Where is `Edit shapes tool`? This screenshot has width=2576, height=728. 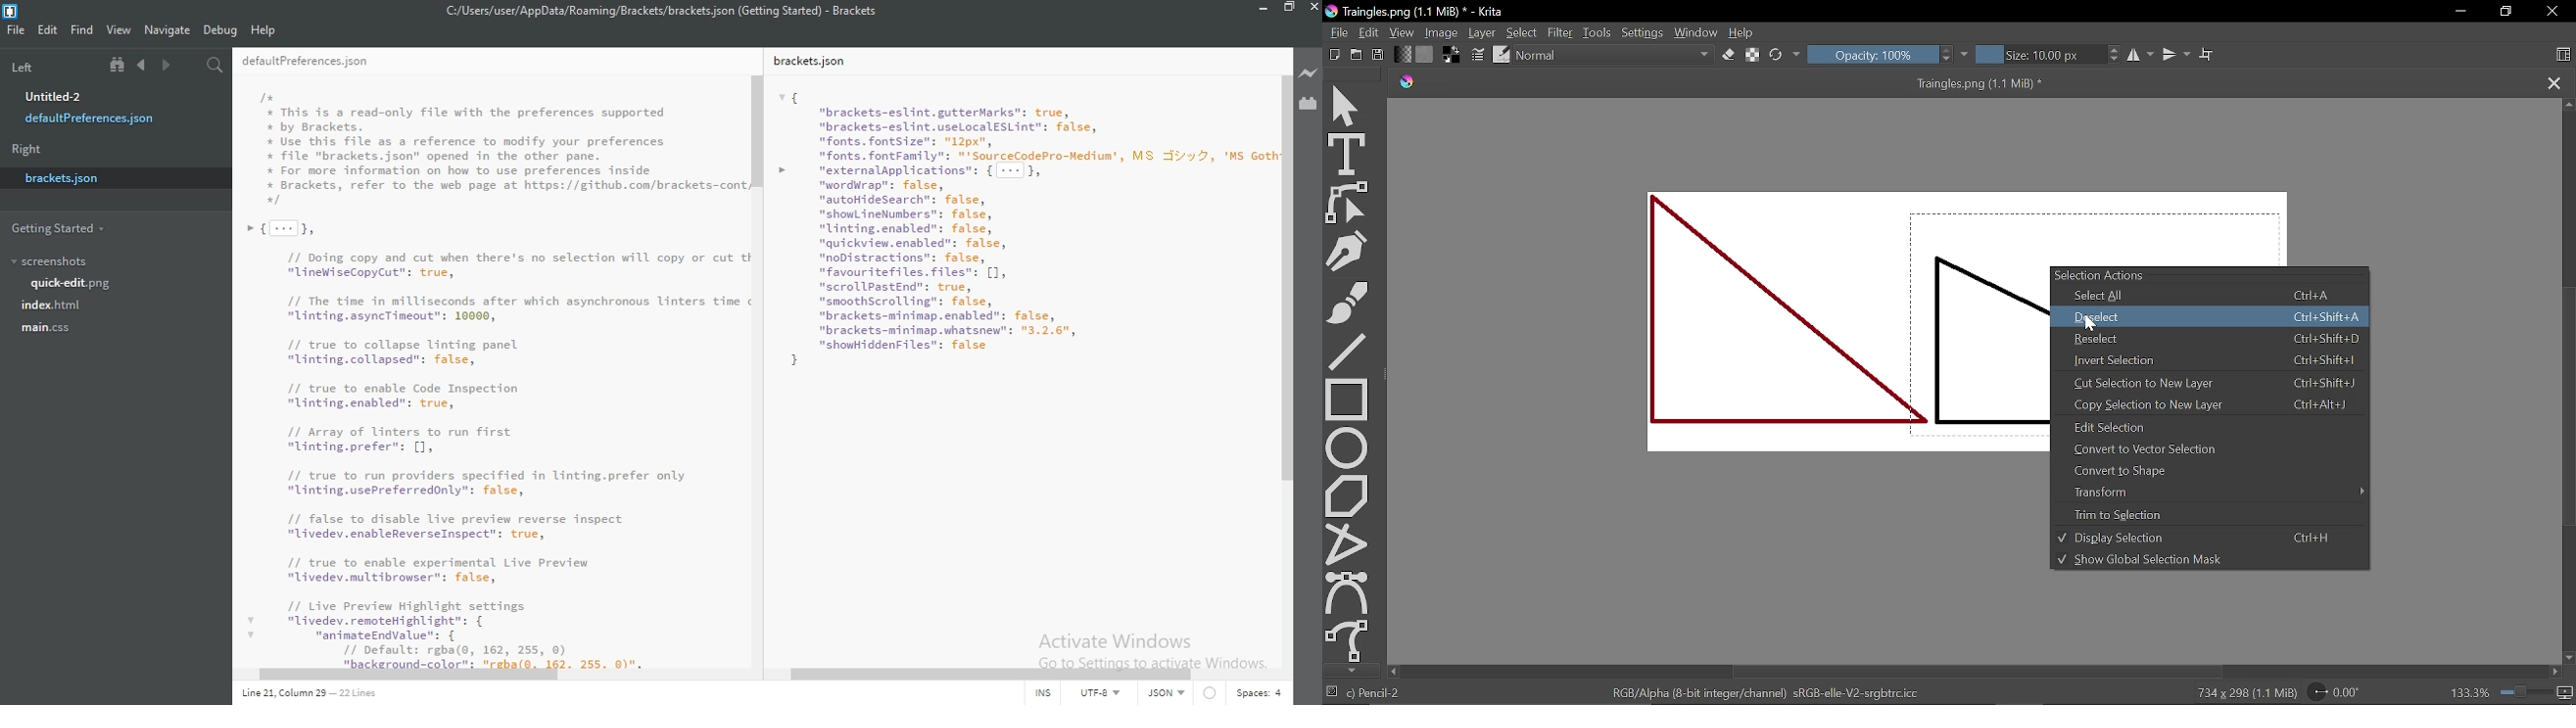
Edit shapes tool is located at coordinates (1346, 203).